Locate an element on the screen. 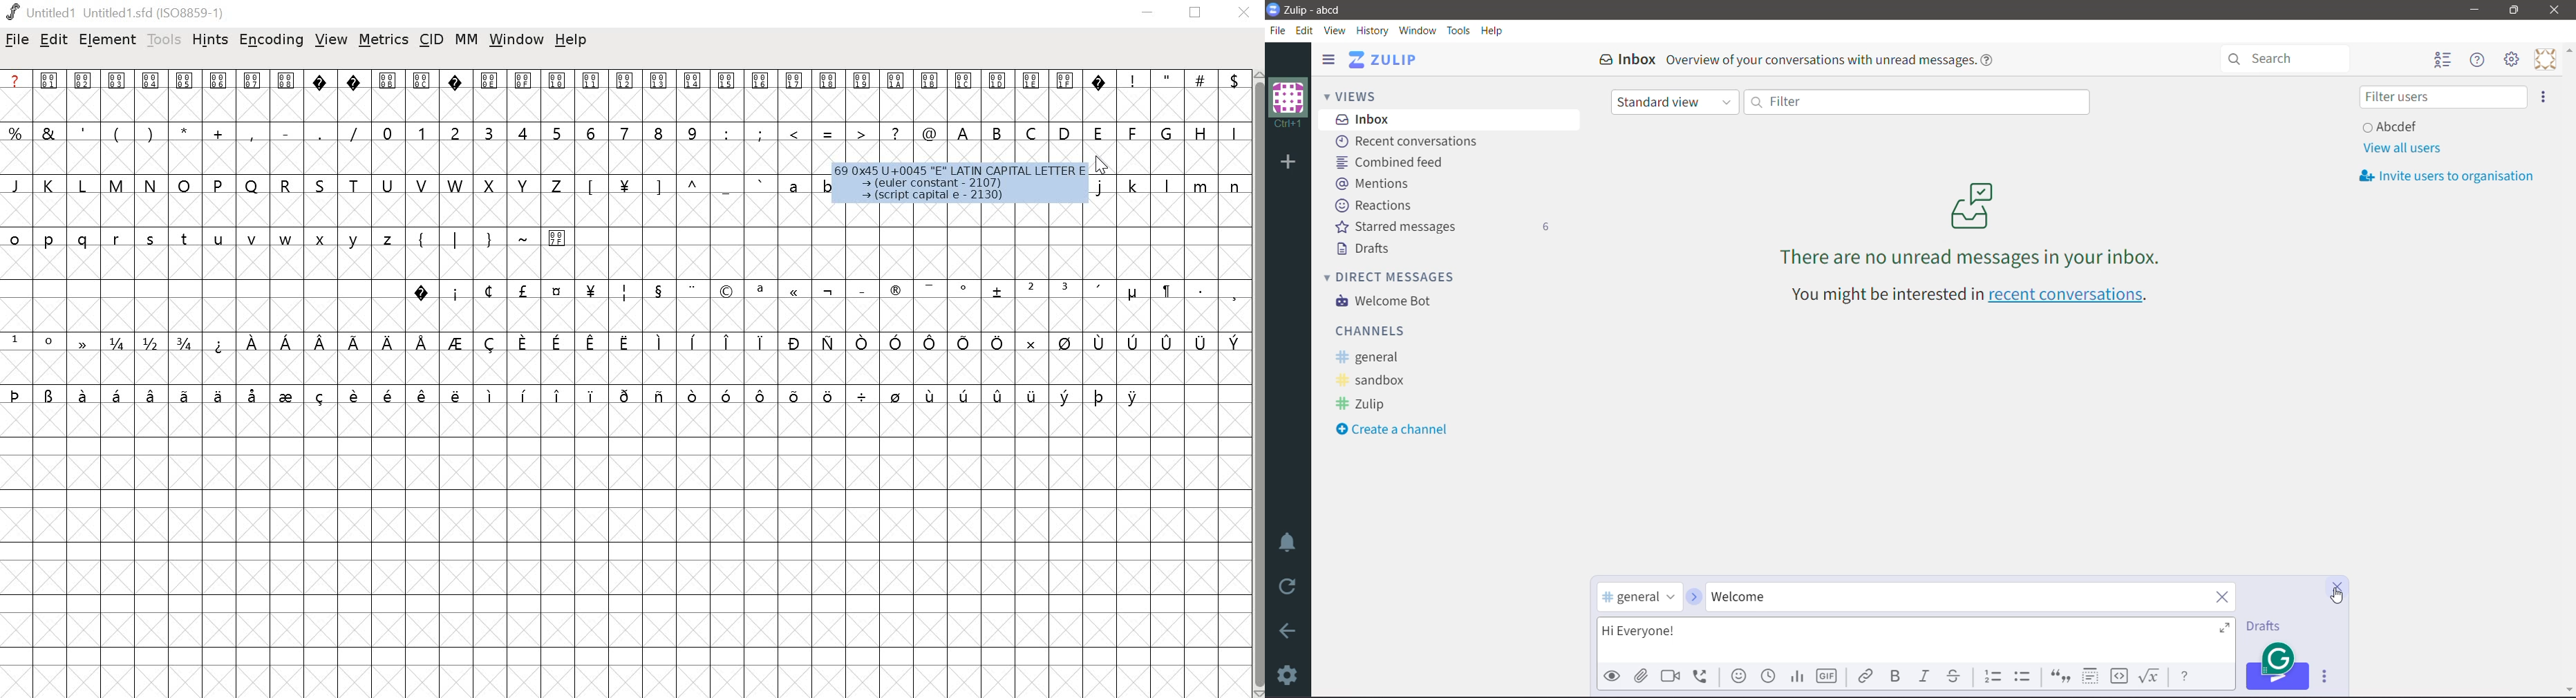 The image size is (2576, 700). Zulip is located at coordinates (1365, 405).